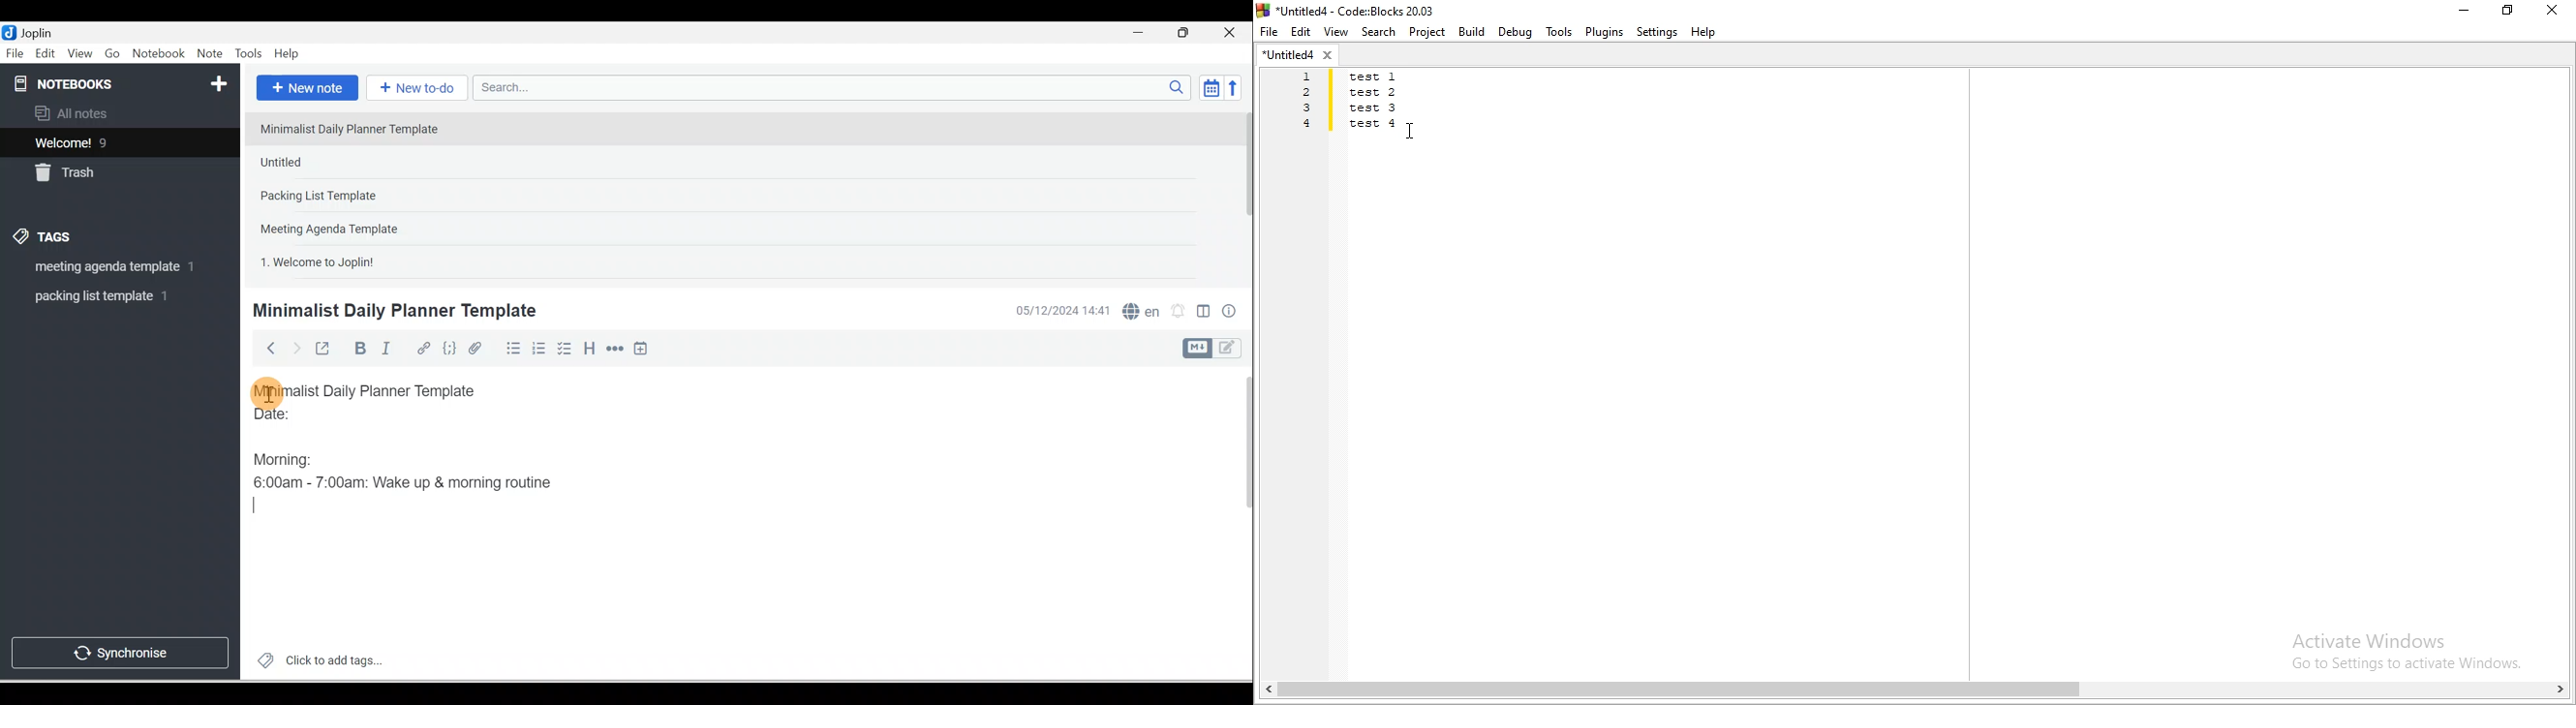  Describe the element at coordinates (1176, 311) in the screenshot. I see `Set alarm` at that location.